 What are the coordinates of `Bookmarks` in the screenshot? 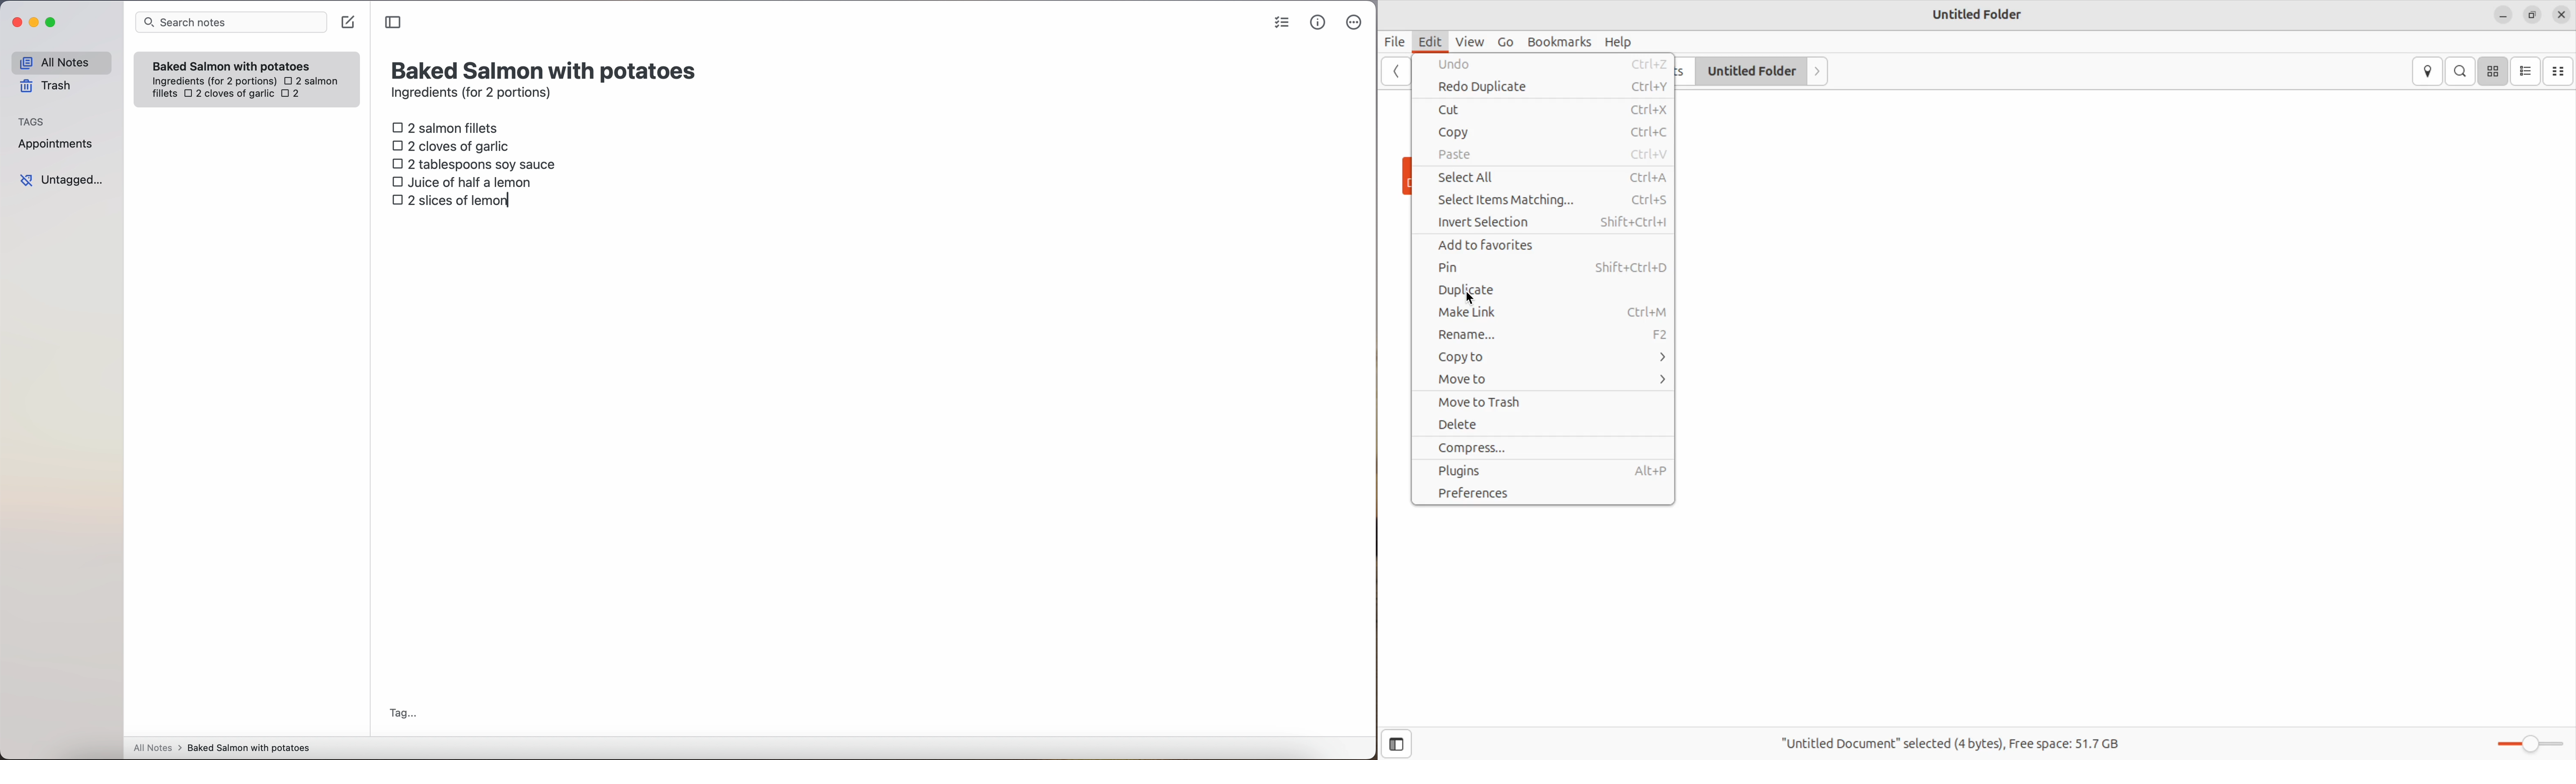 It's located at (1559, 41).